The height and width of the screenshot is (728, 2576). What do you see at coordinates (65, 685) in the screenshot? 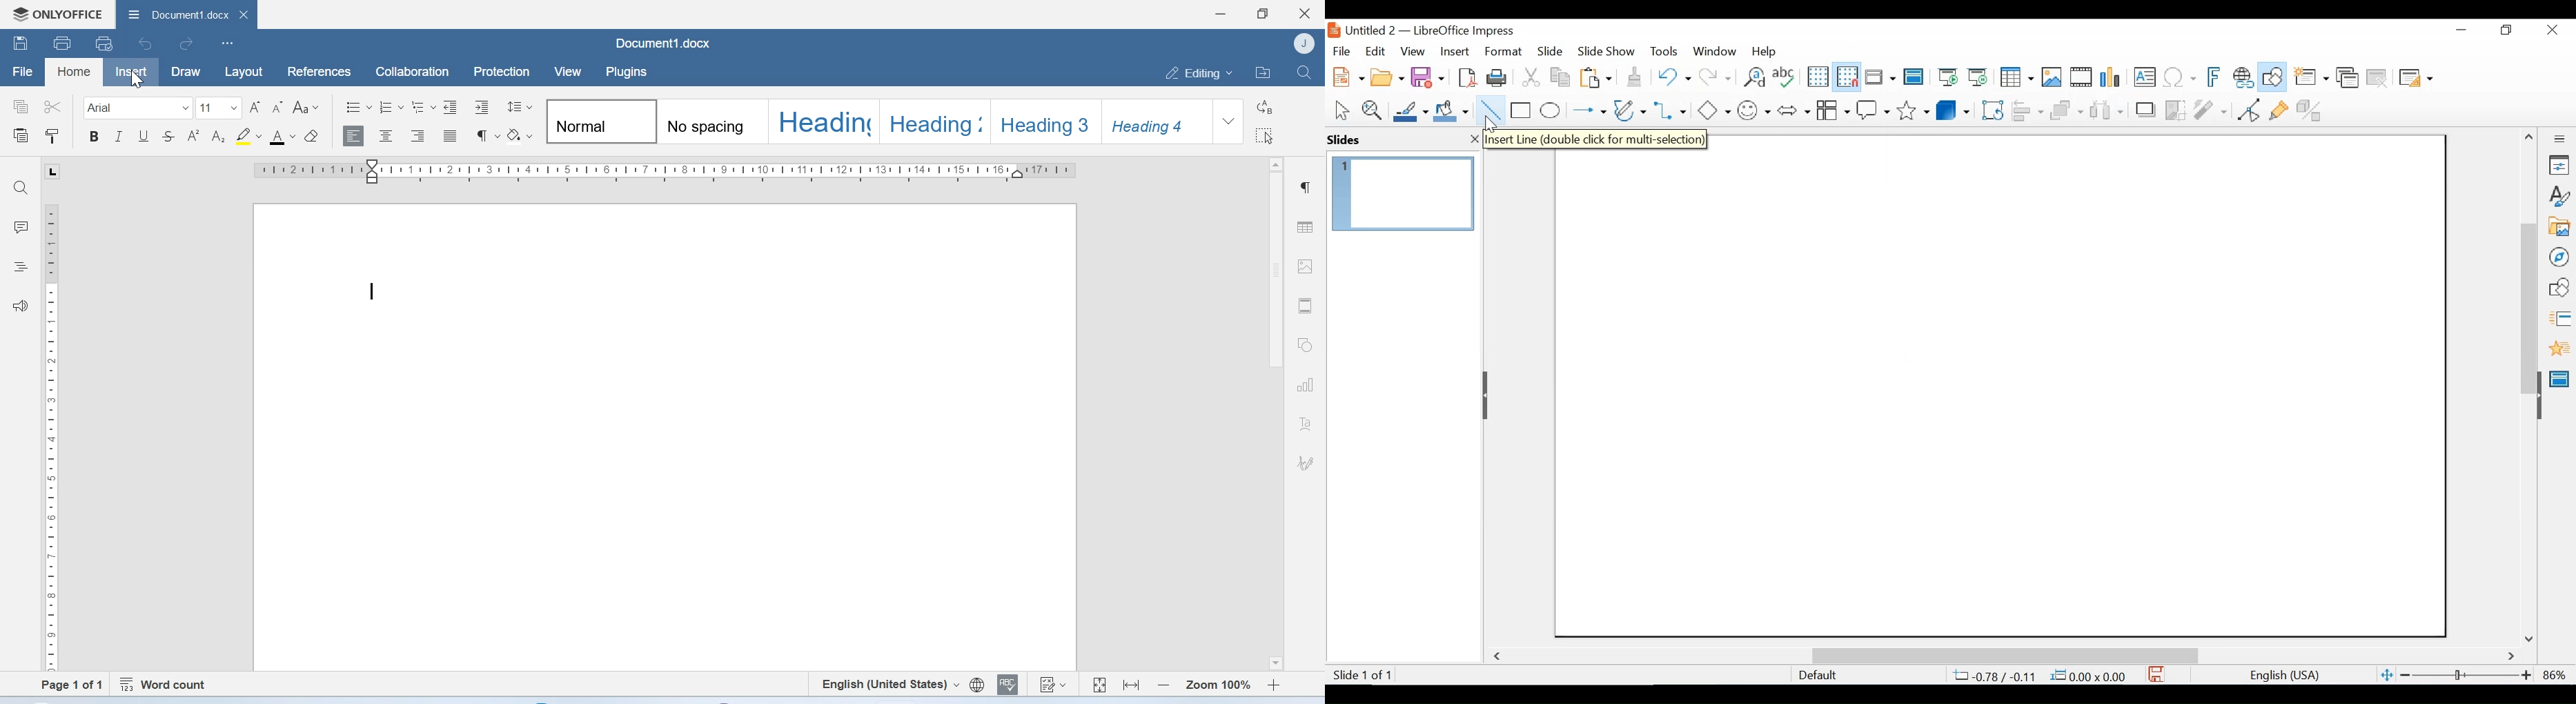
I see `Page 1 of 1` at bounding box center [65, 685].